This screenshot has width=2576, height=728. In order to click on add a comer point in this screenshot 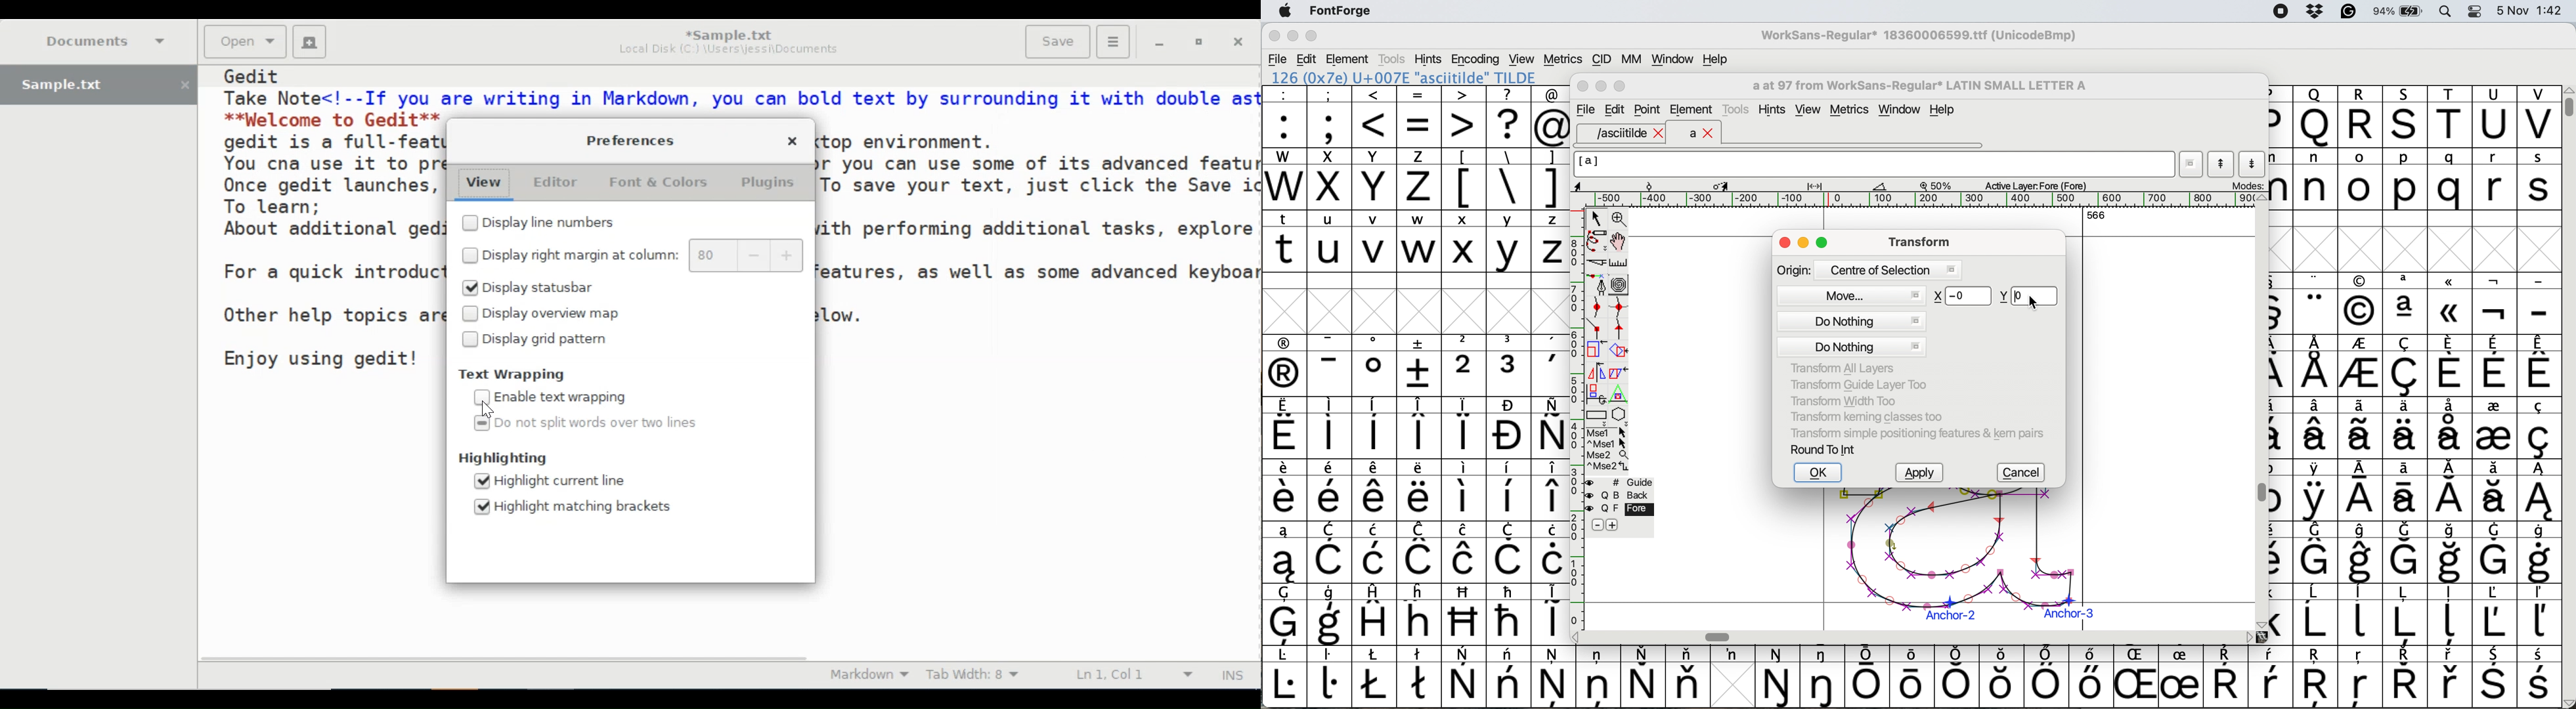, I will do `click(1597, 328)`.